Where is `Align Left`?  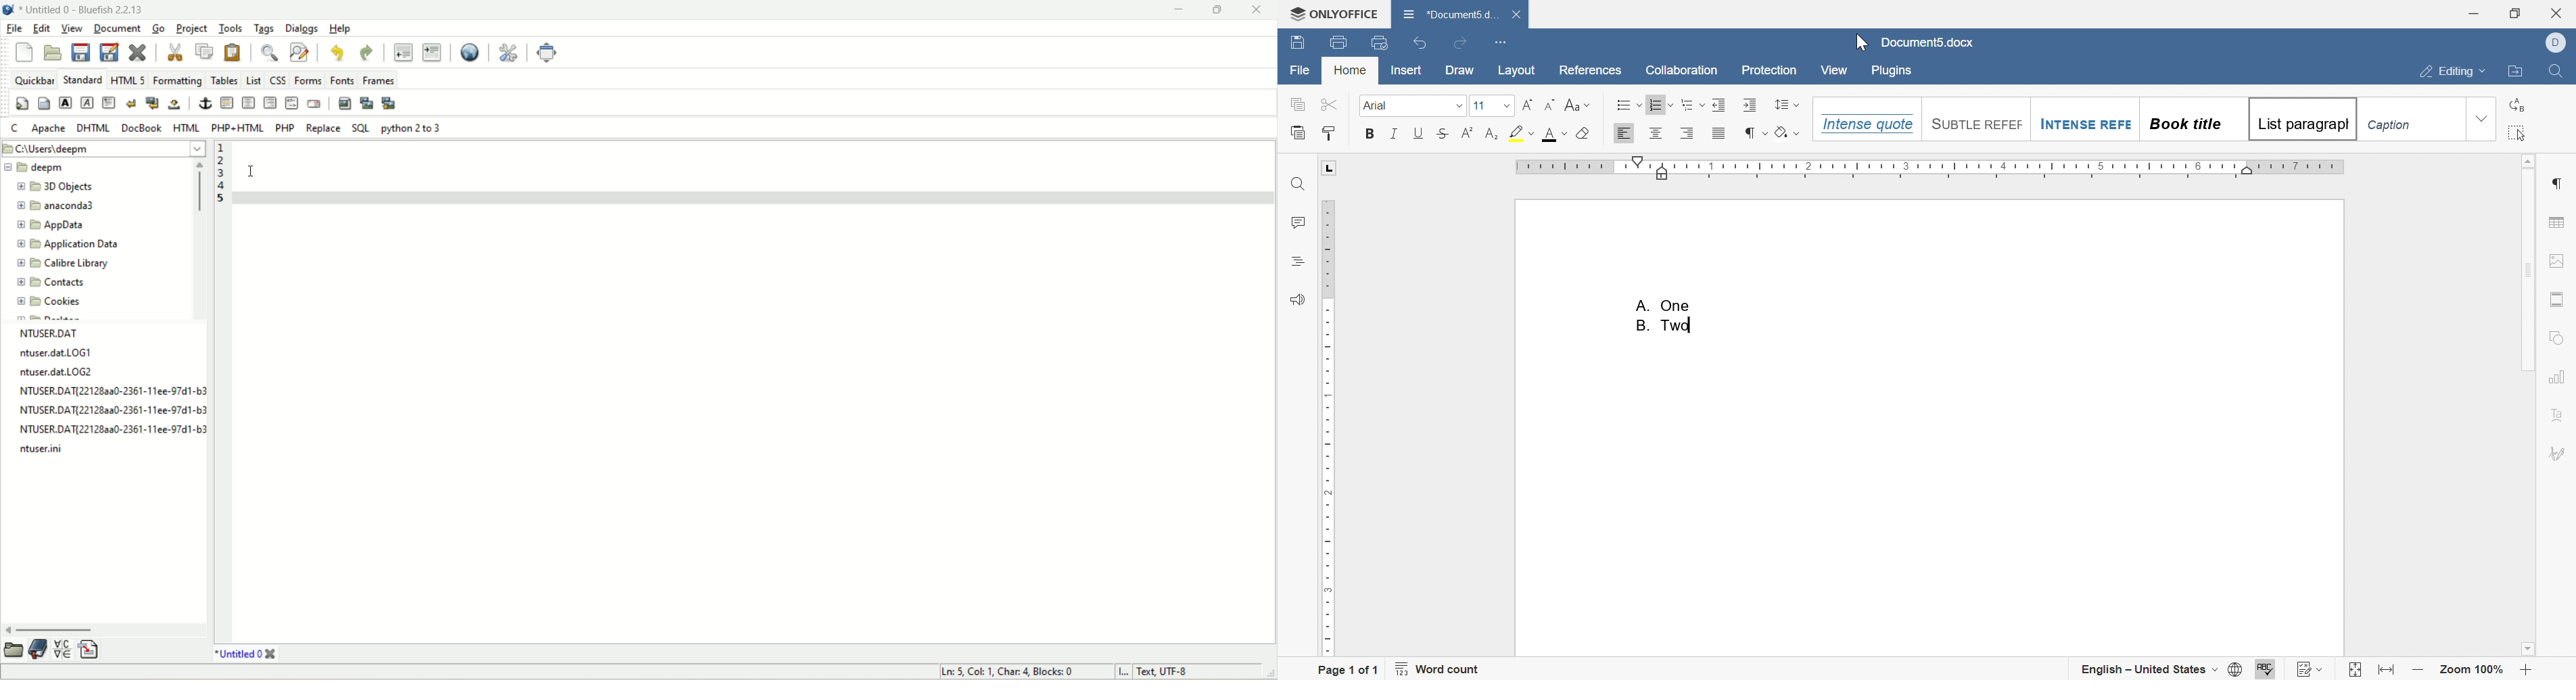
Align Left is located at coordinates (1624, 132).